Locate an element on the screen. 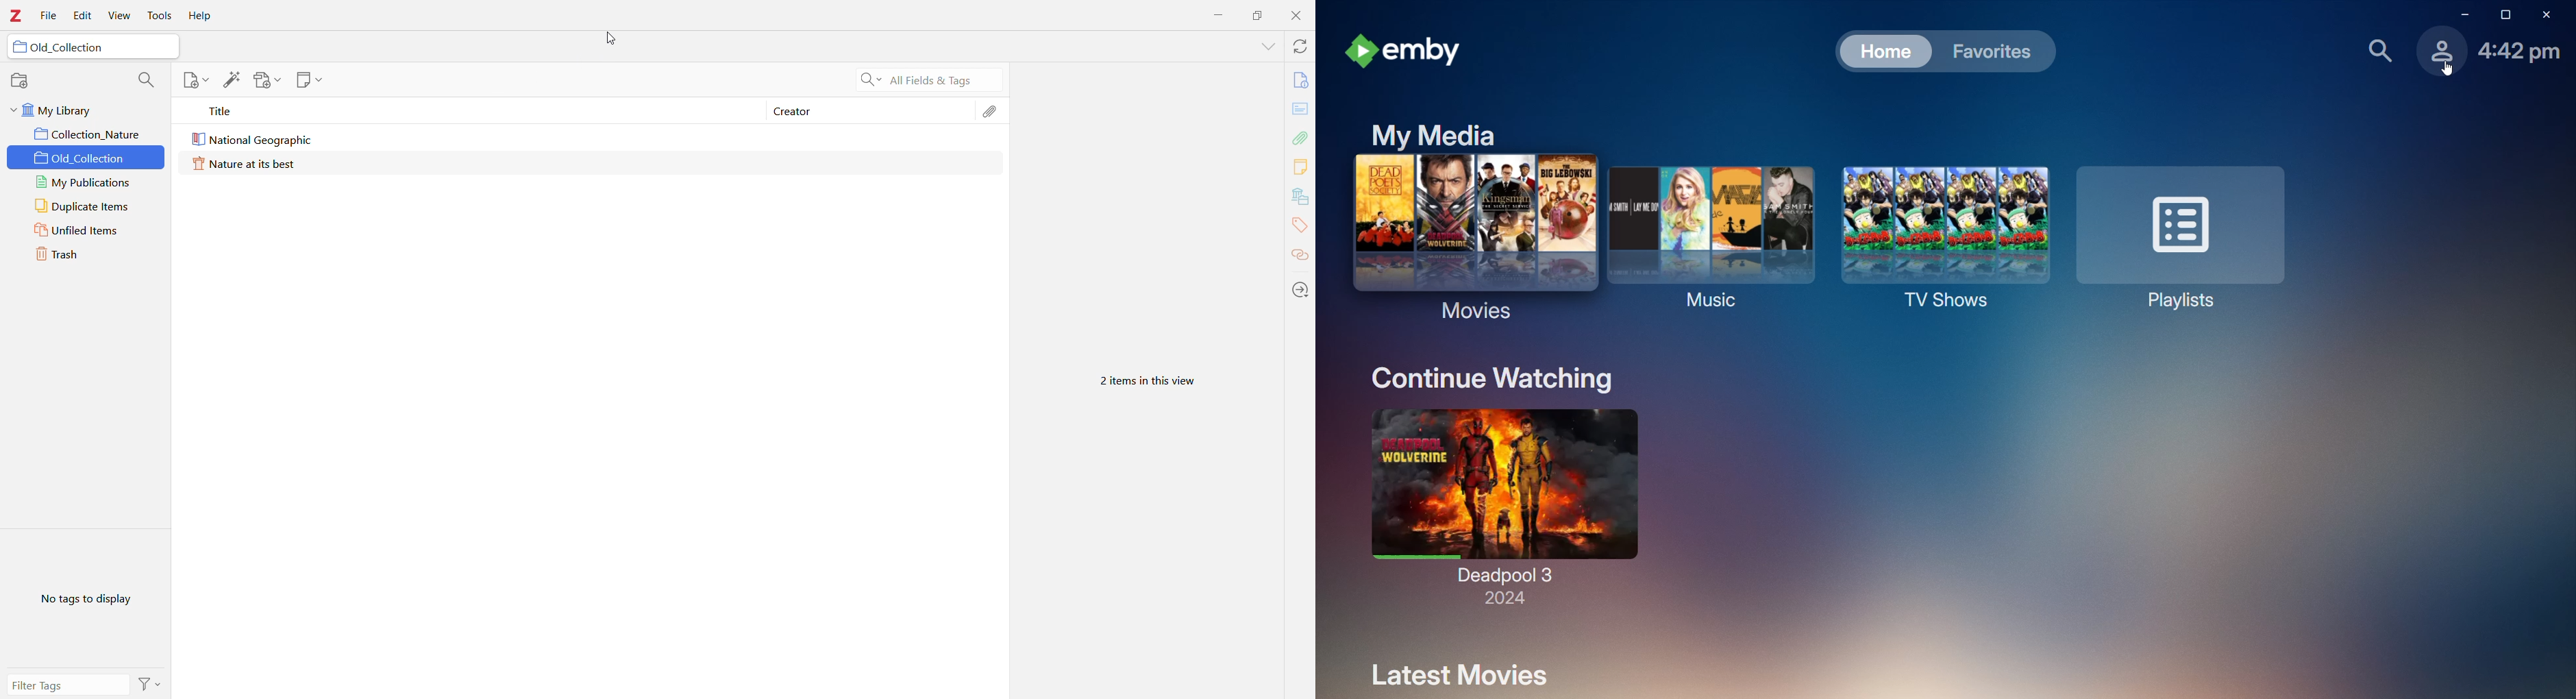  Close is located at coordinates (1296, 16).